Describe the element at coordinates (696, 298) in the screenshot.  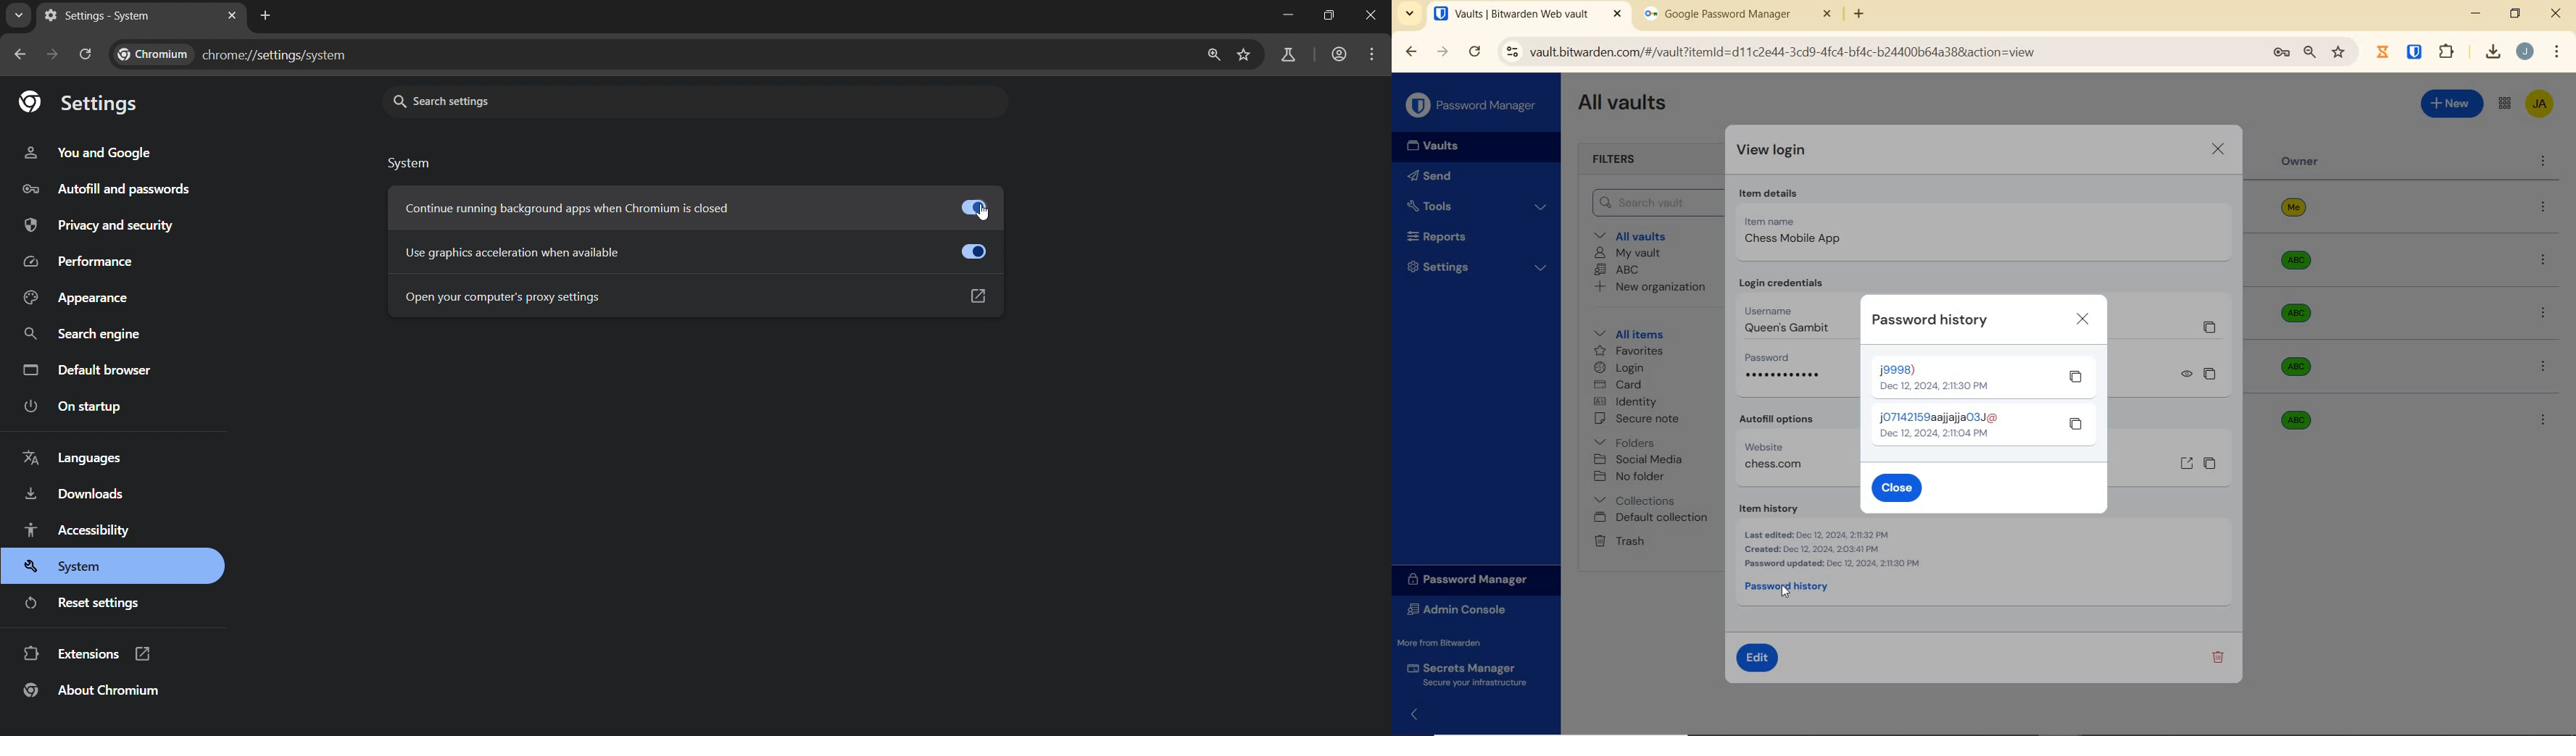
I see `open your computer's proxy settings` at that location.